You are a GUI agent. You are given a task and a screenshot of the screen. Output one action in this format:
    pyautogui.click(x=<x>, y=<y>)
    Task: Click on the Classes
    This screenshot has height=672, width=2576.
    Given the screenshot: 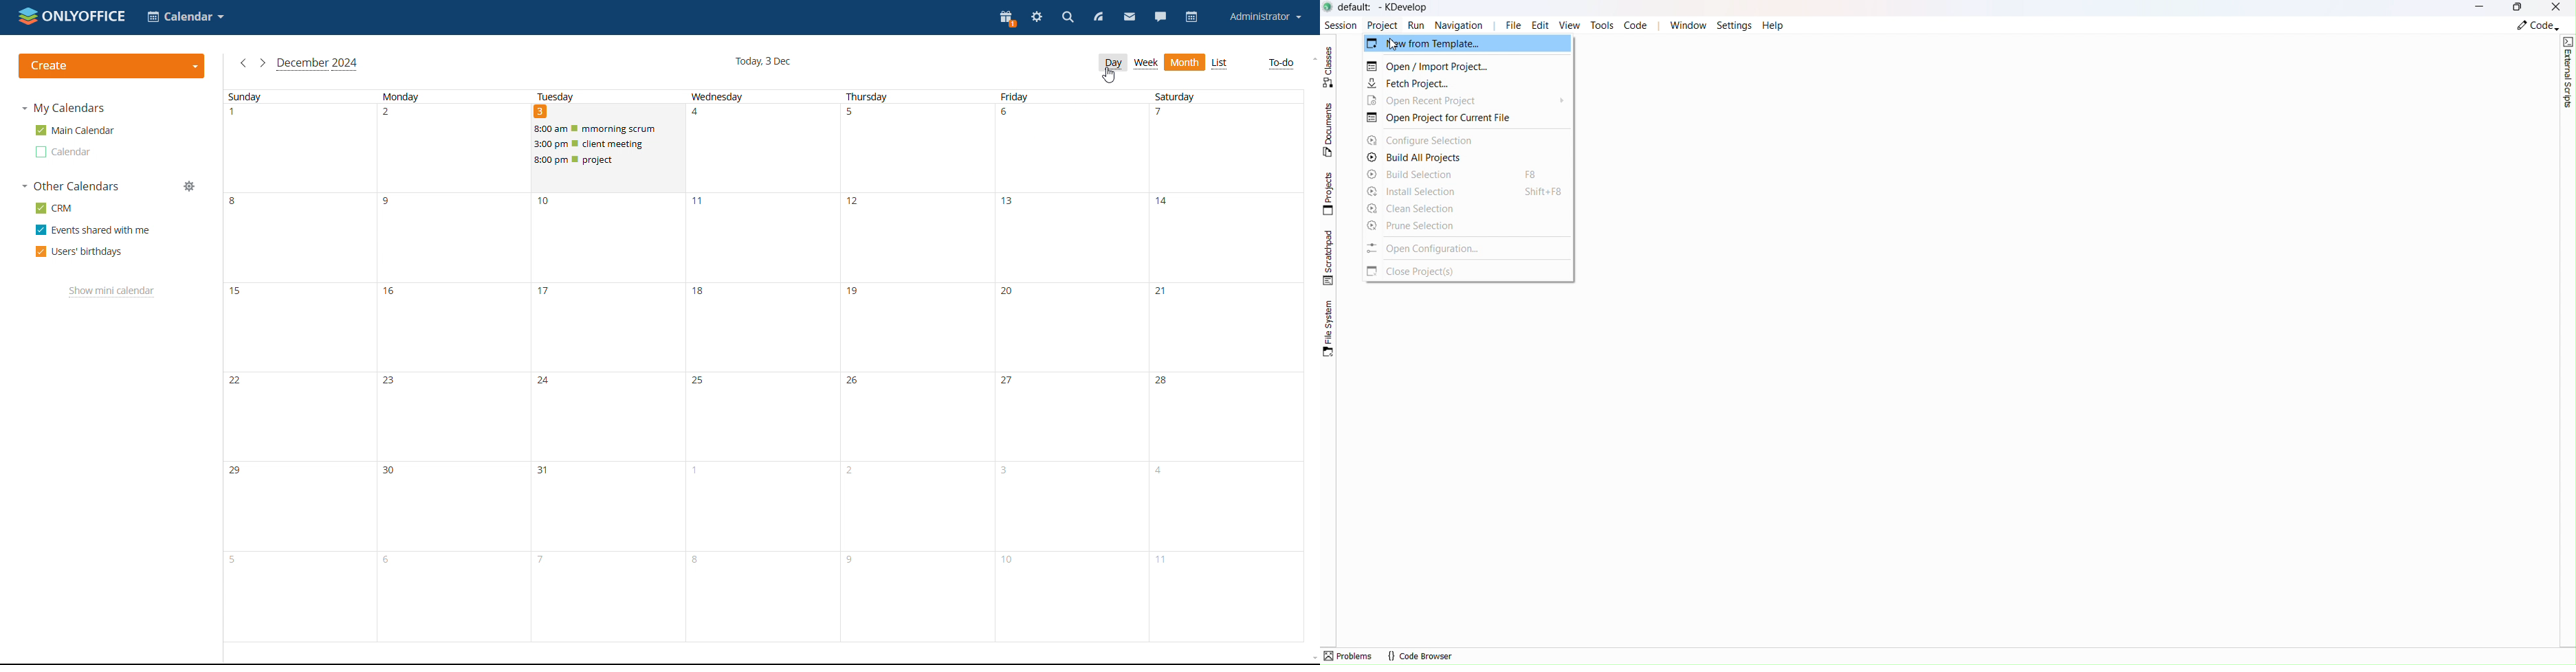 What is the action you would take?
    pyautogui.click(x=1332, y=67)
    